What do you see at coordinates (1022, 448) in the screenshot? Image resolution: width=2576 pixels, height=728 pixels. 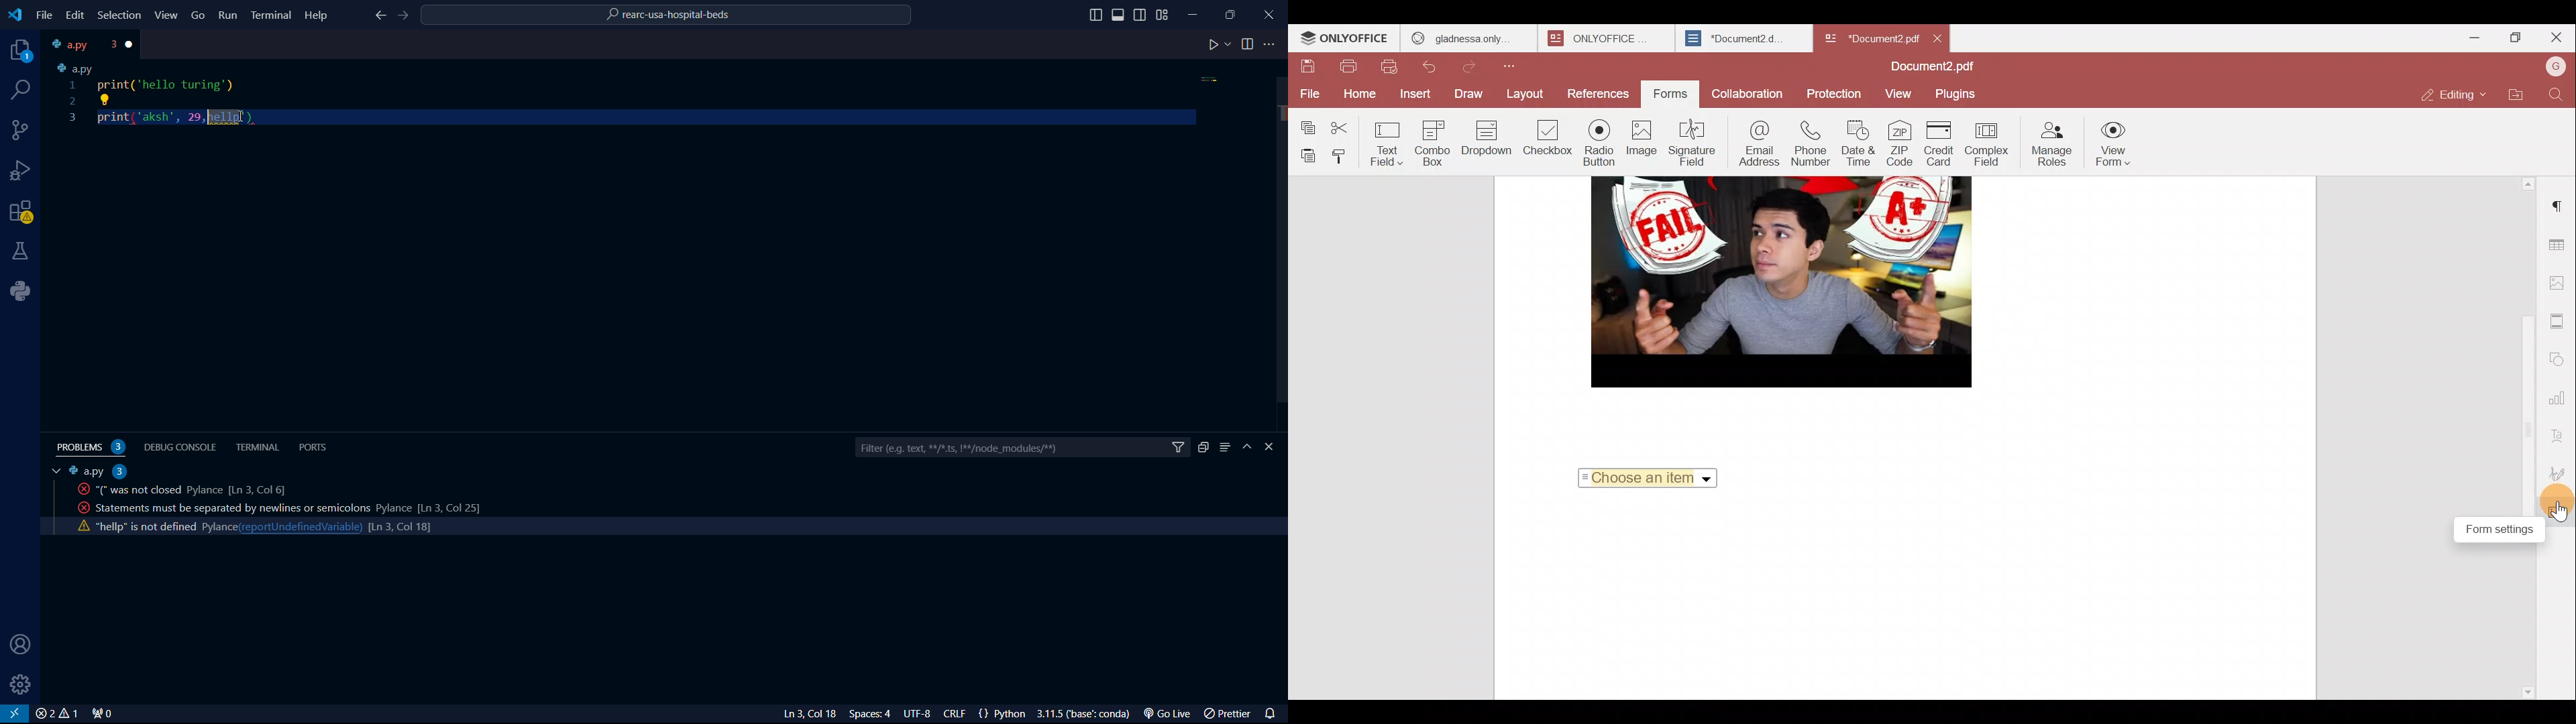 I see `filter bar` at bounding box center [1022, 448].